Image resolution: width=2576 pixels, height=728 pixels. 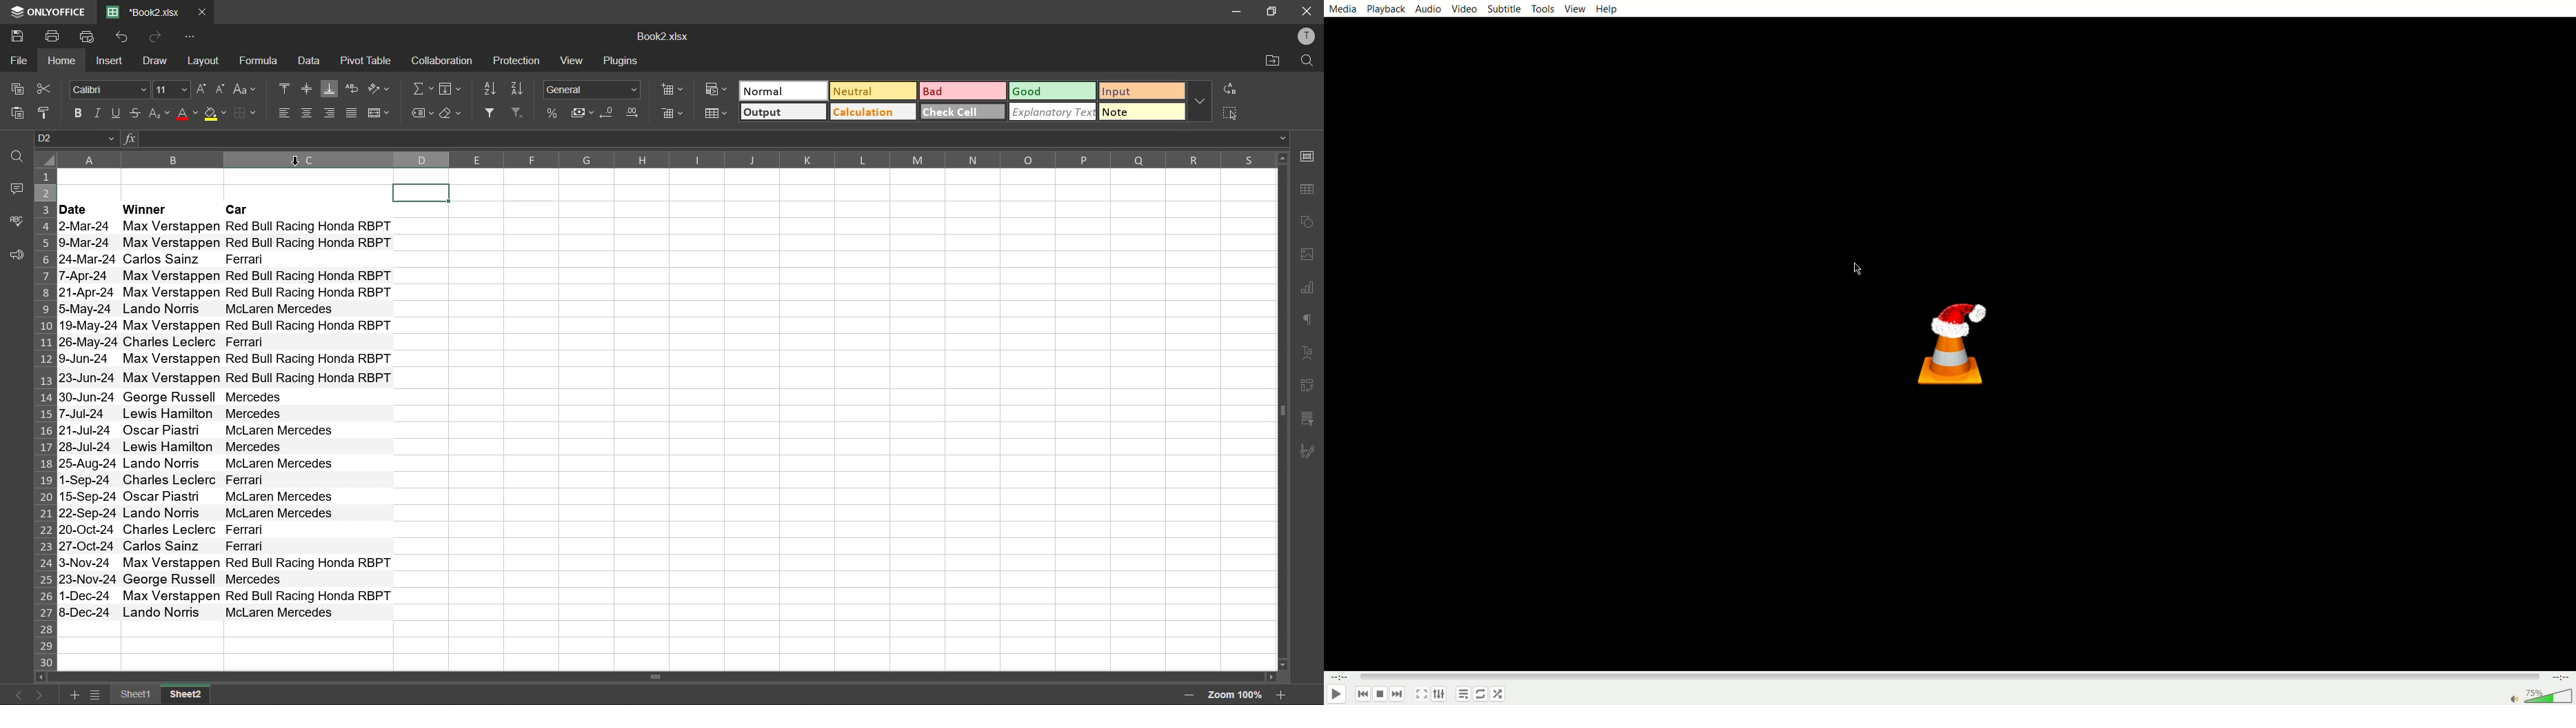 What do you see at coordinates (1235, 695) in the screenshot?
I see `zoom 100%` at bounding box center [1235, 695].